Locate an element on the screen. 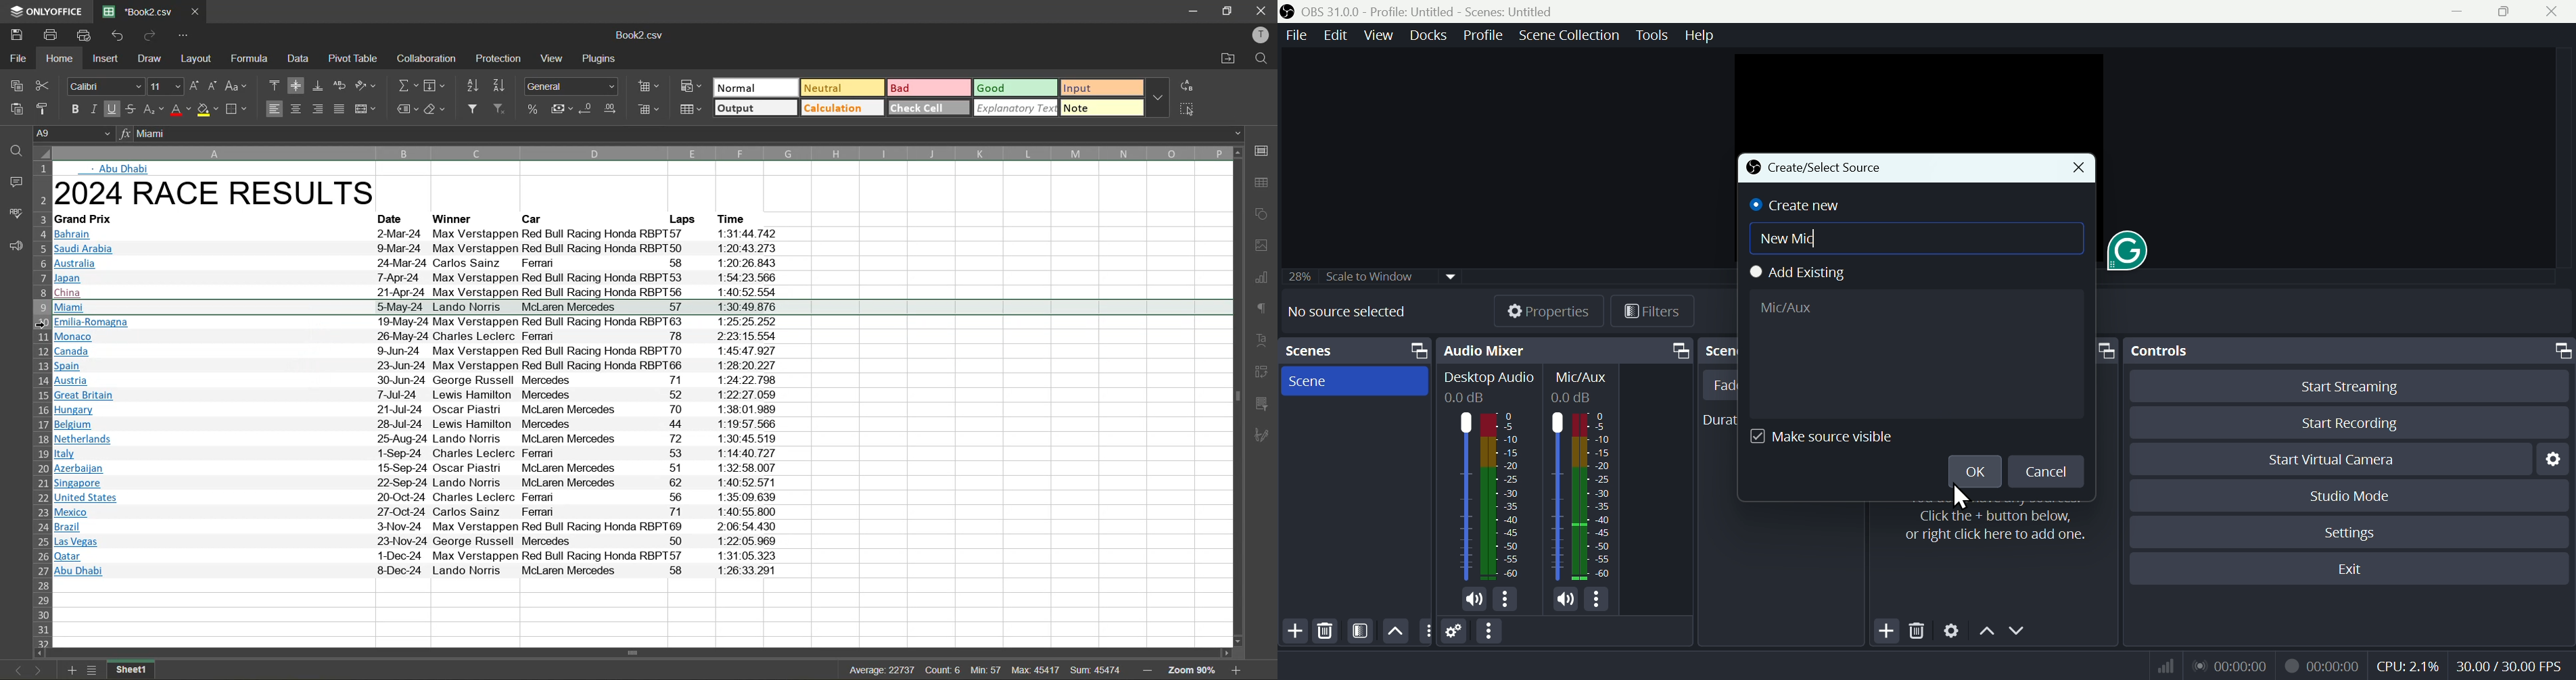  Create/Select Source is located at coordinates (1816, 168).